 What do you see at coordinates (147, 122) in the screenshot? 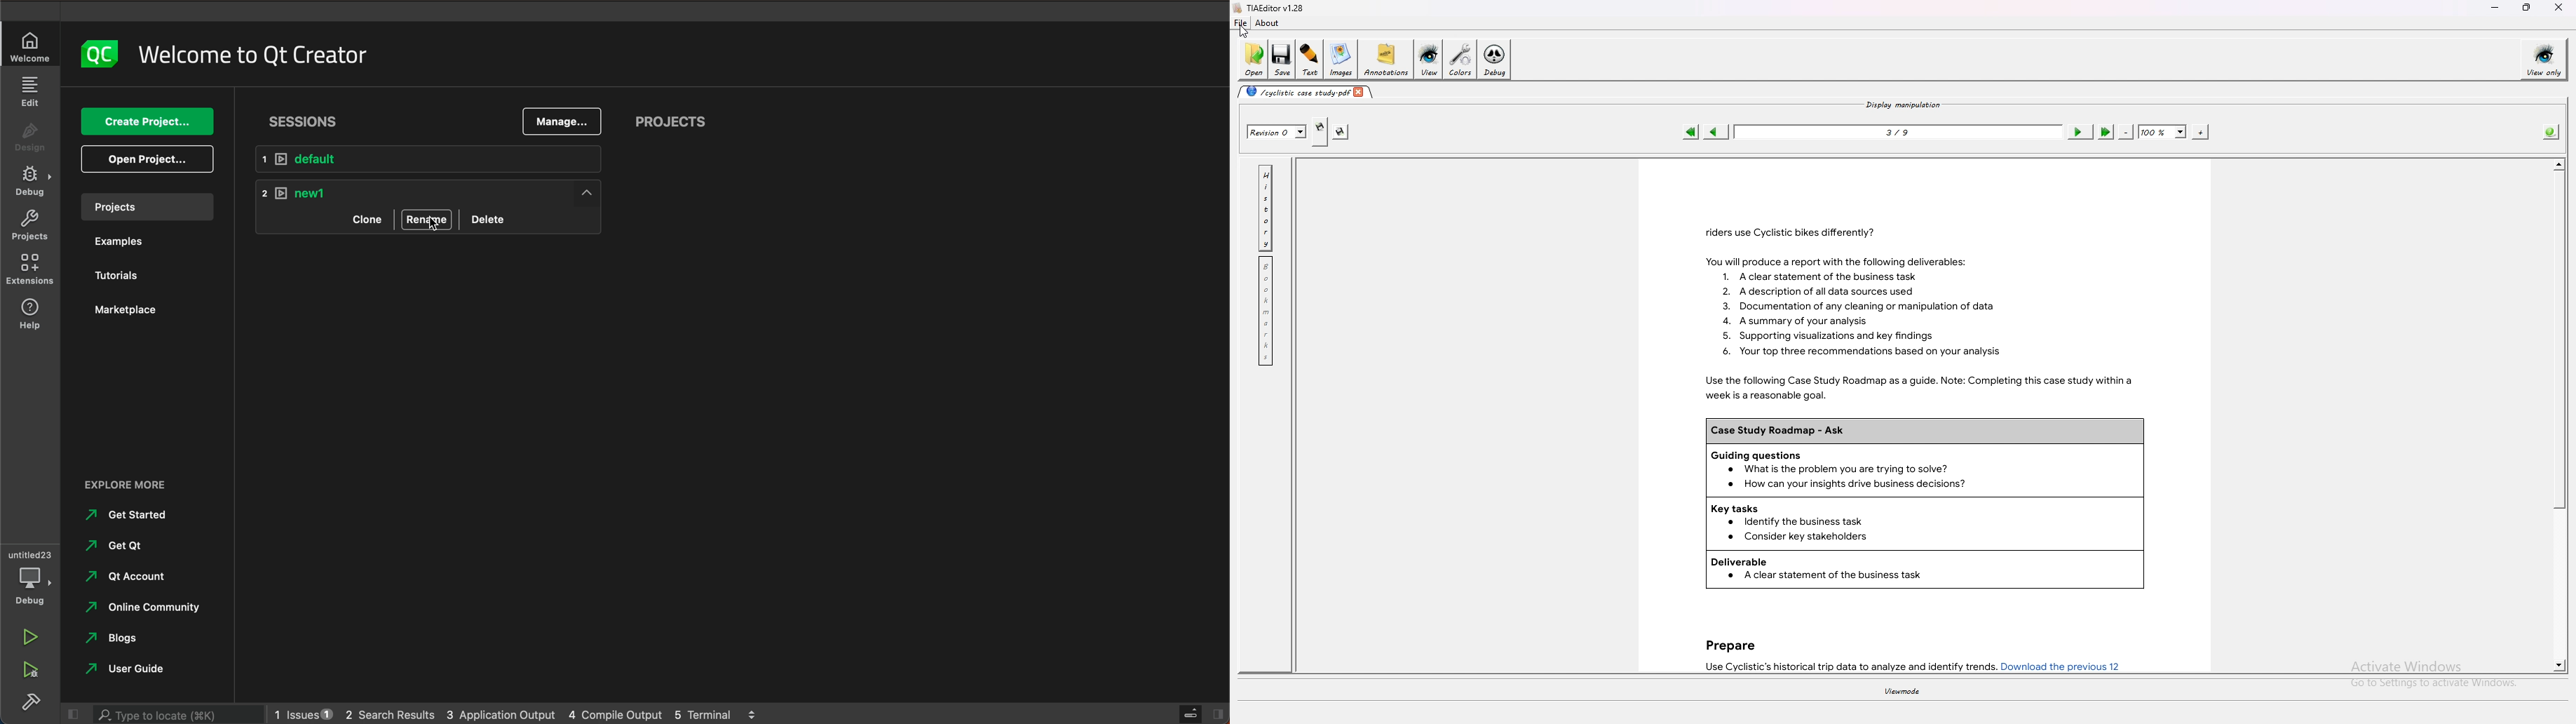
I see `create ` at bounding box center [147, 122].